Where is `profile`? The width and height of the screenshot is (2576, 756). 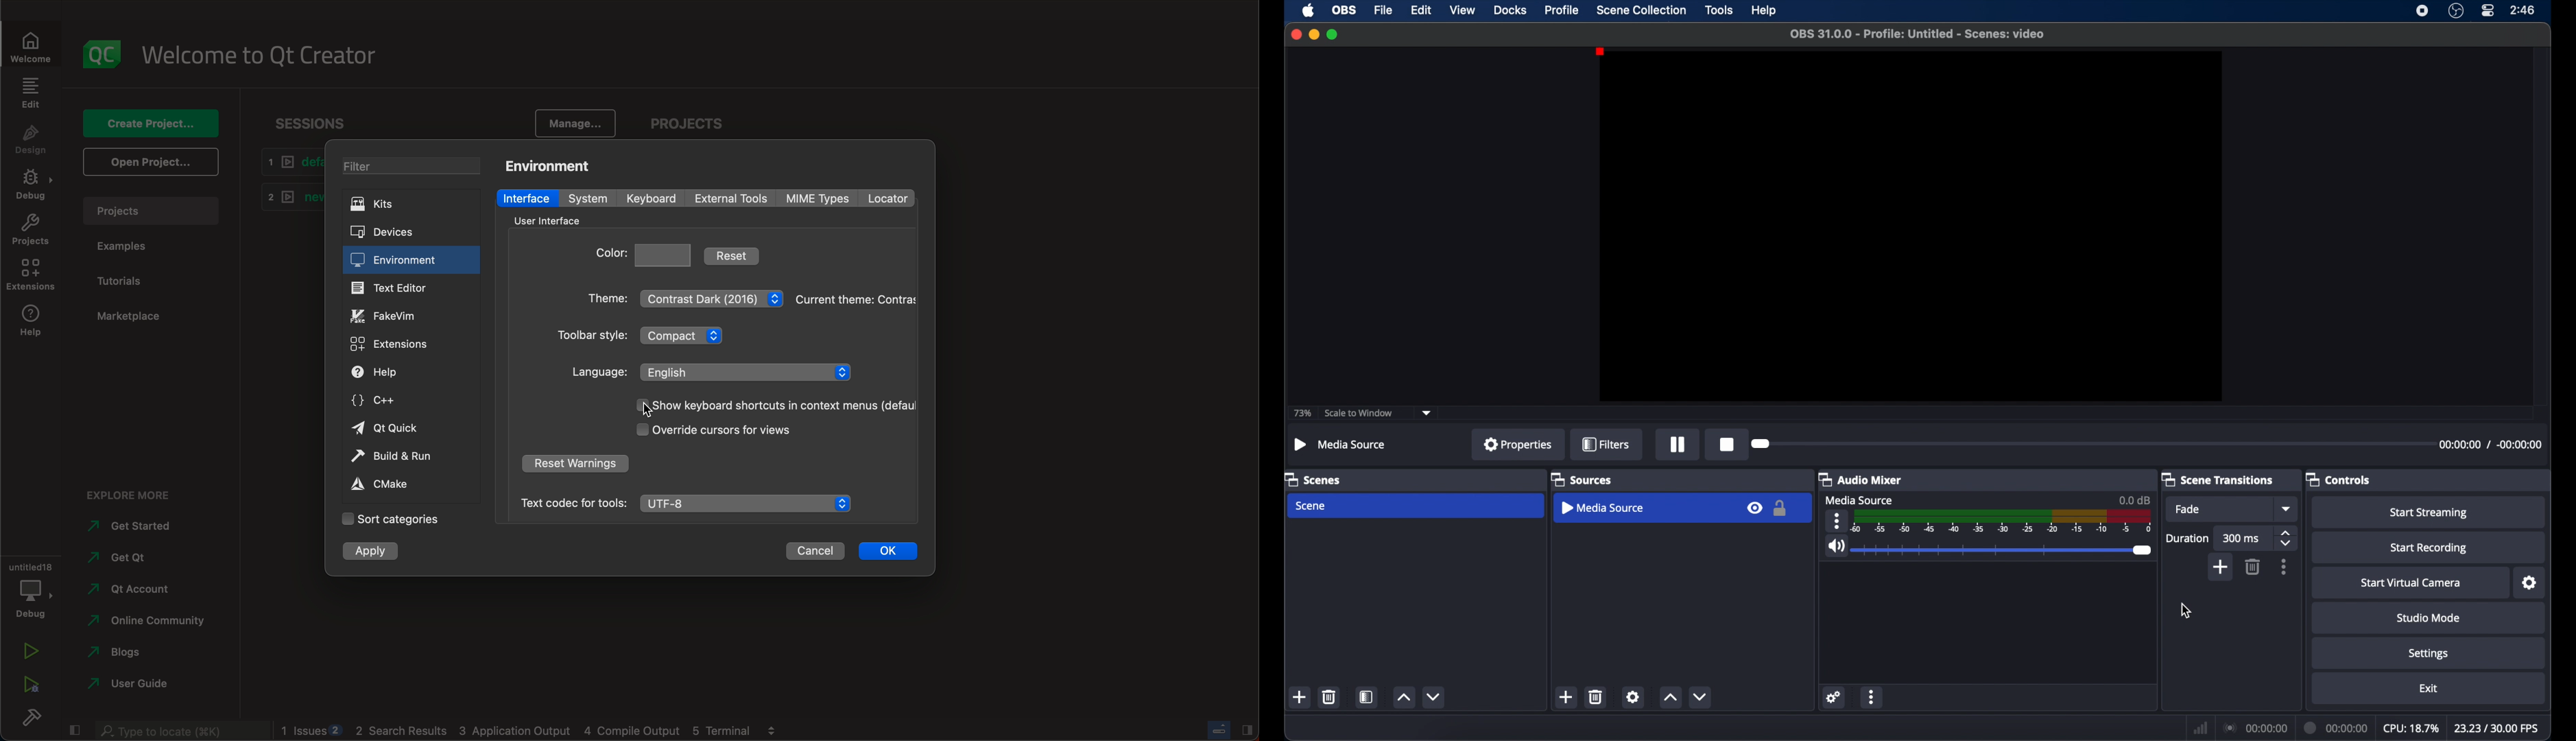 profile is located at coordinates (1563, 10).